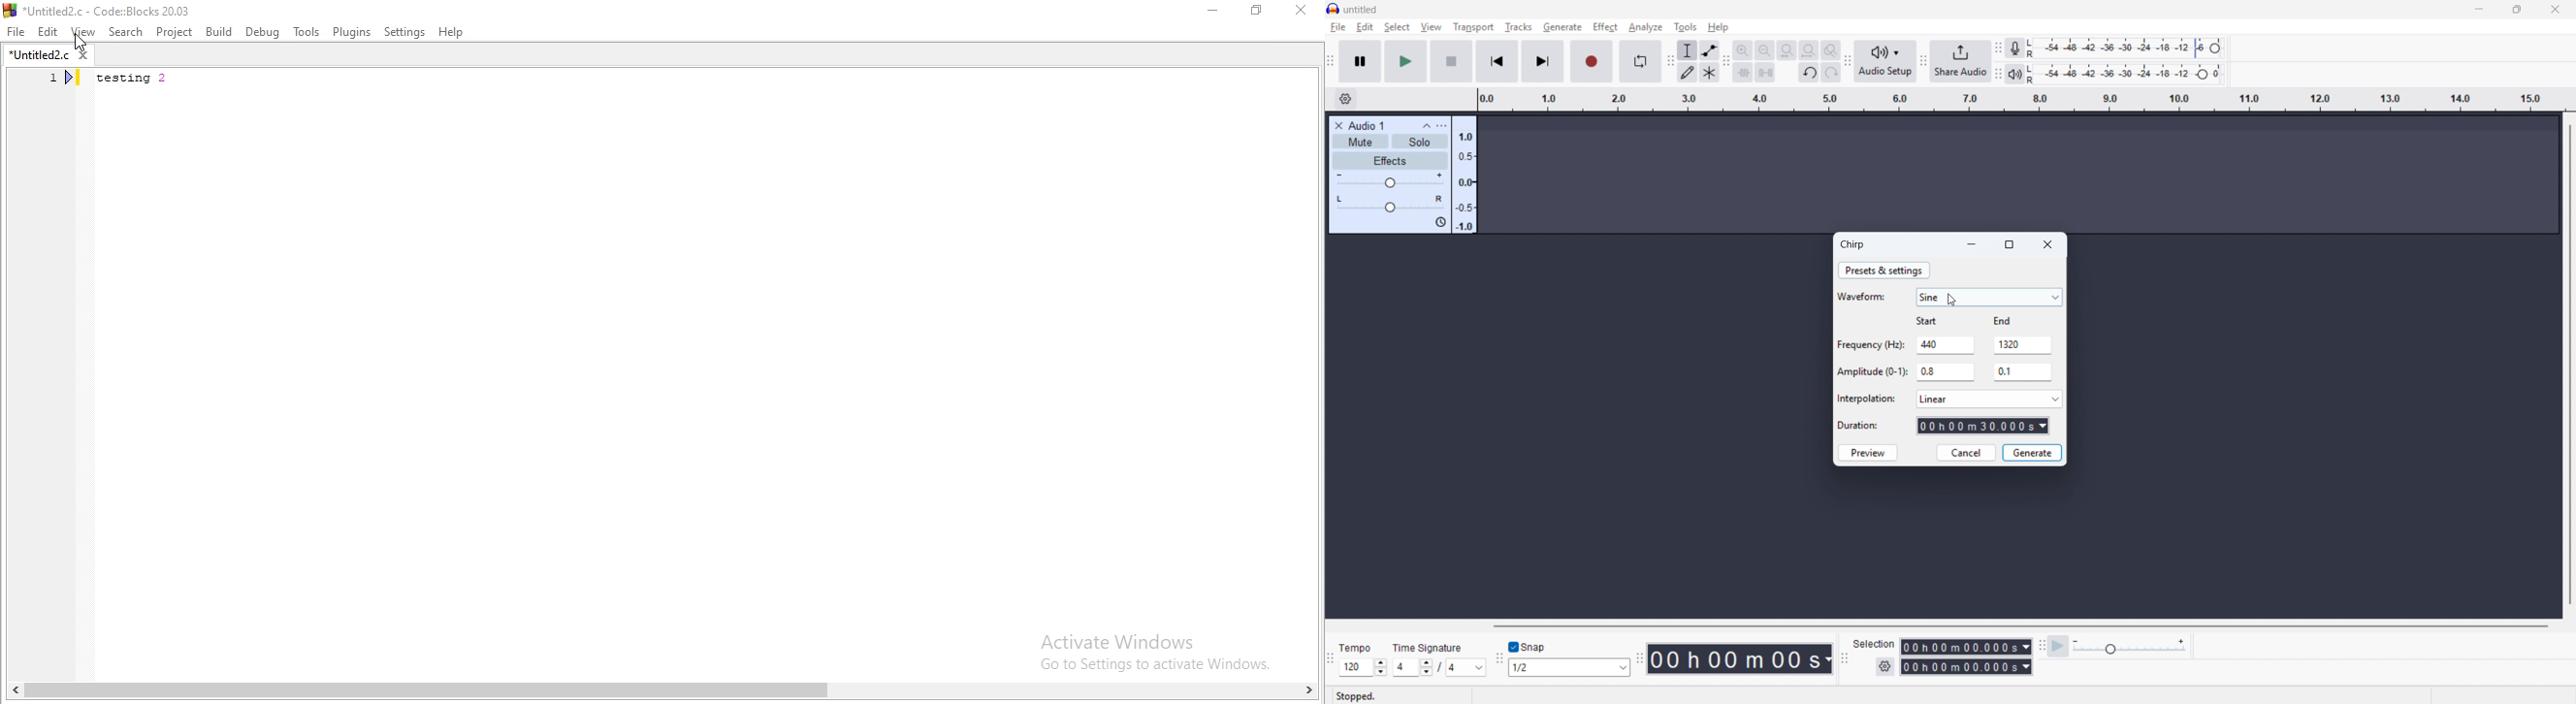 This screenshot has height=728, width=2576. Describe the element at coordinates (1967, 647) in the screenshot. I see `Selection start time ` at that location.